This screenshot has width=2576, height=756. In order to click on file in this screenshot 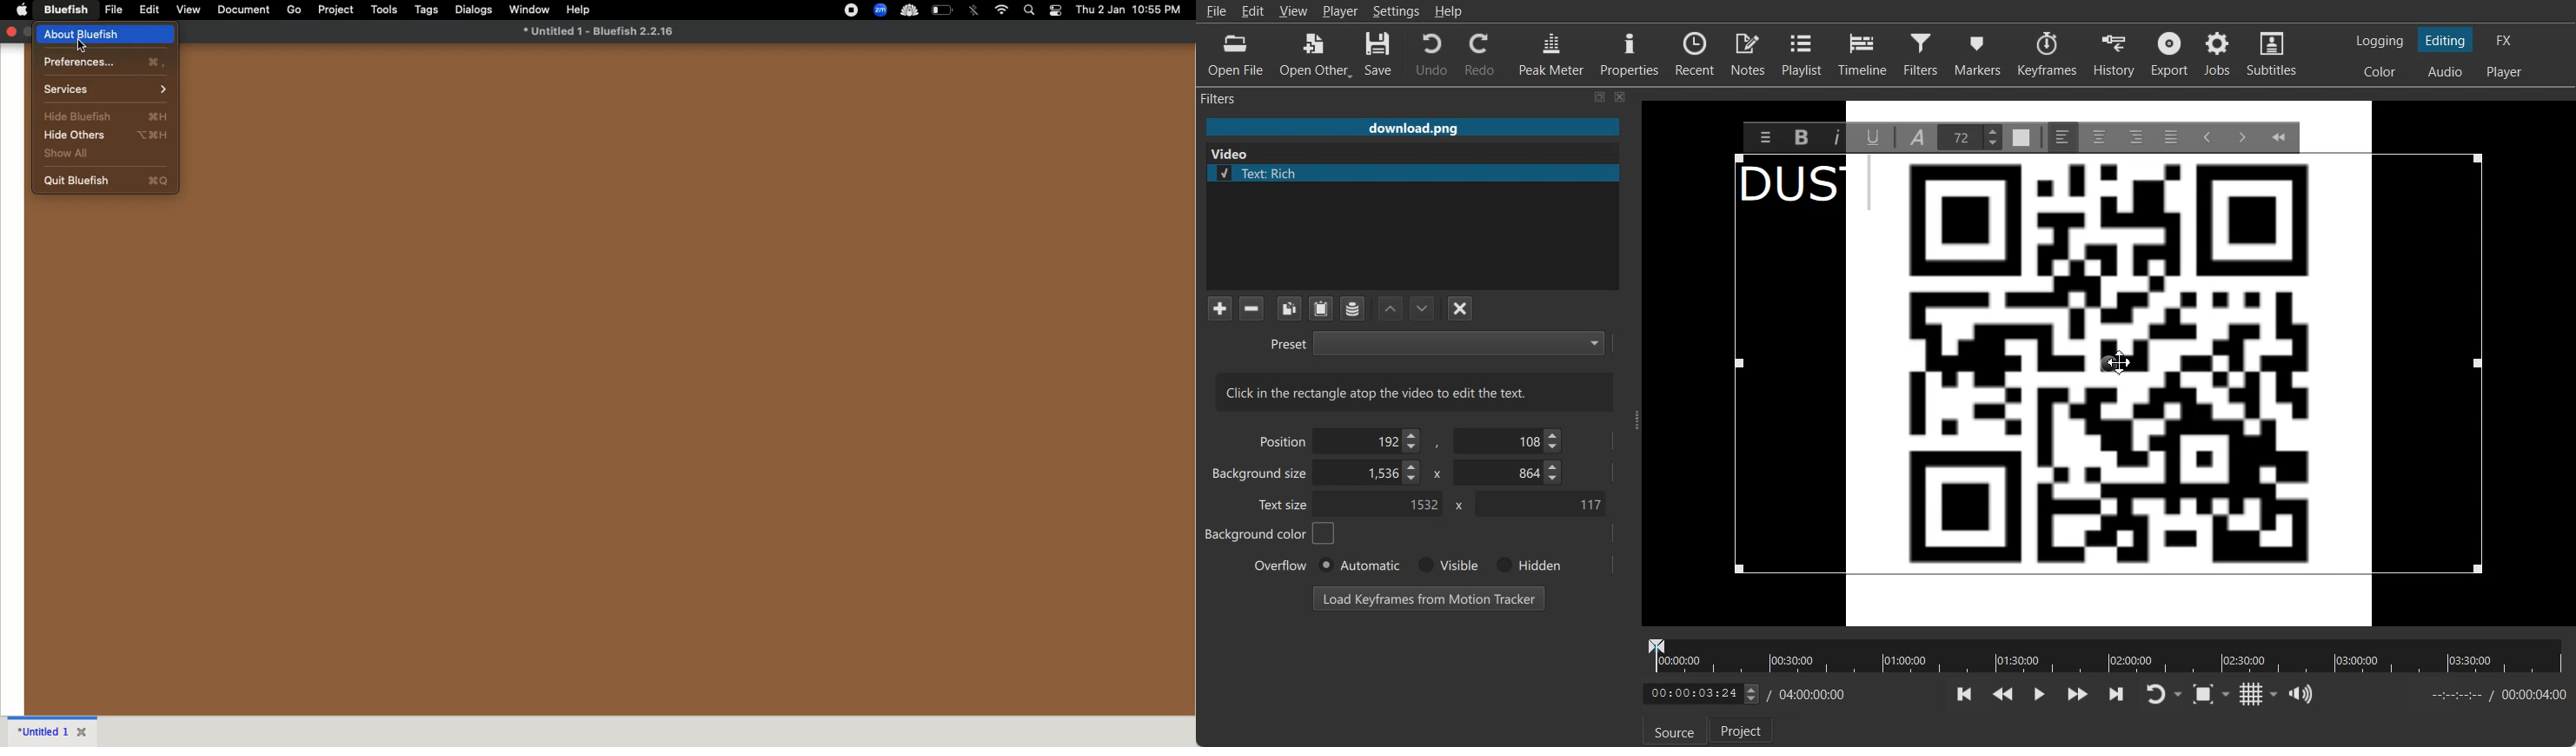, I will do `click(115, 10)`.